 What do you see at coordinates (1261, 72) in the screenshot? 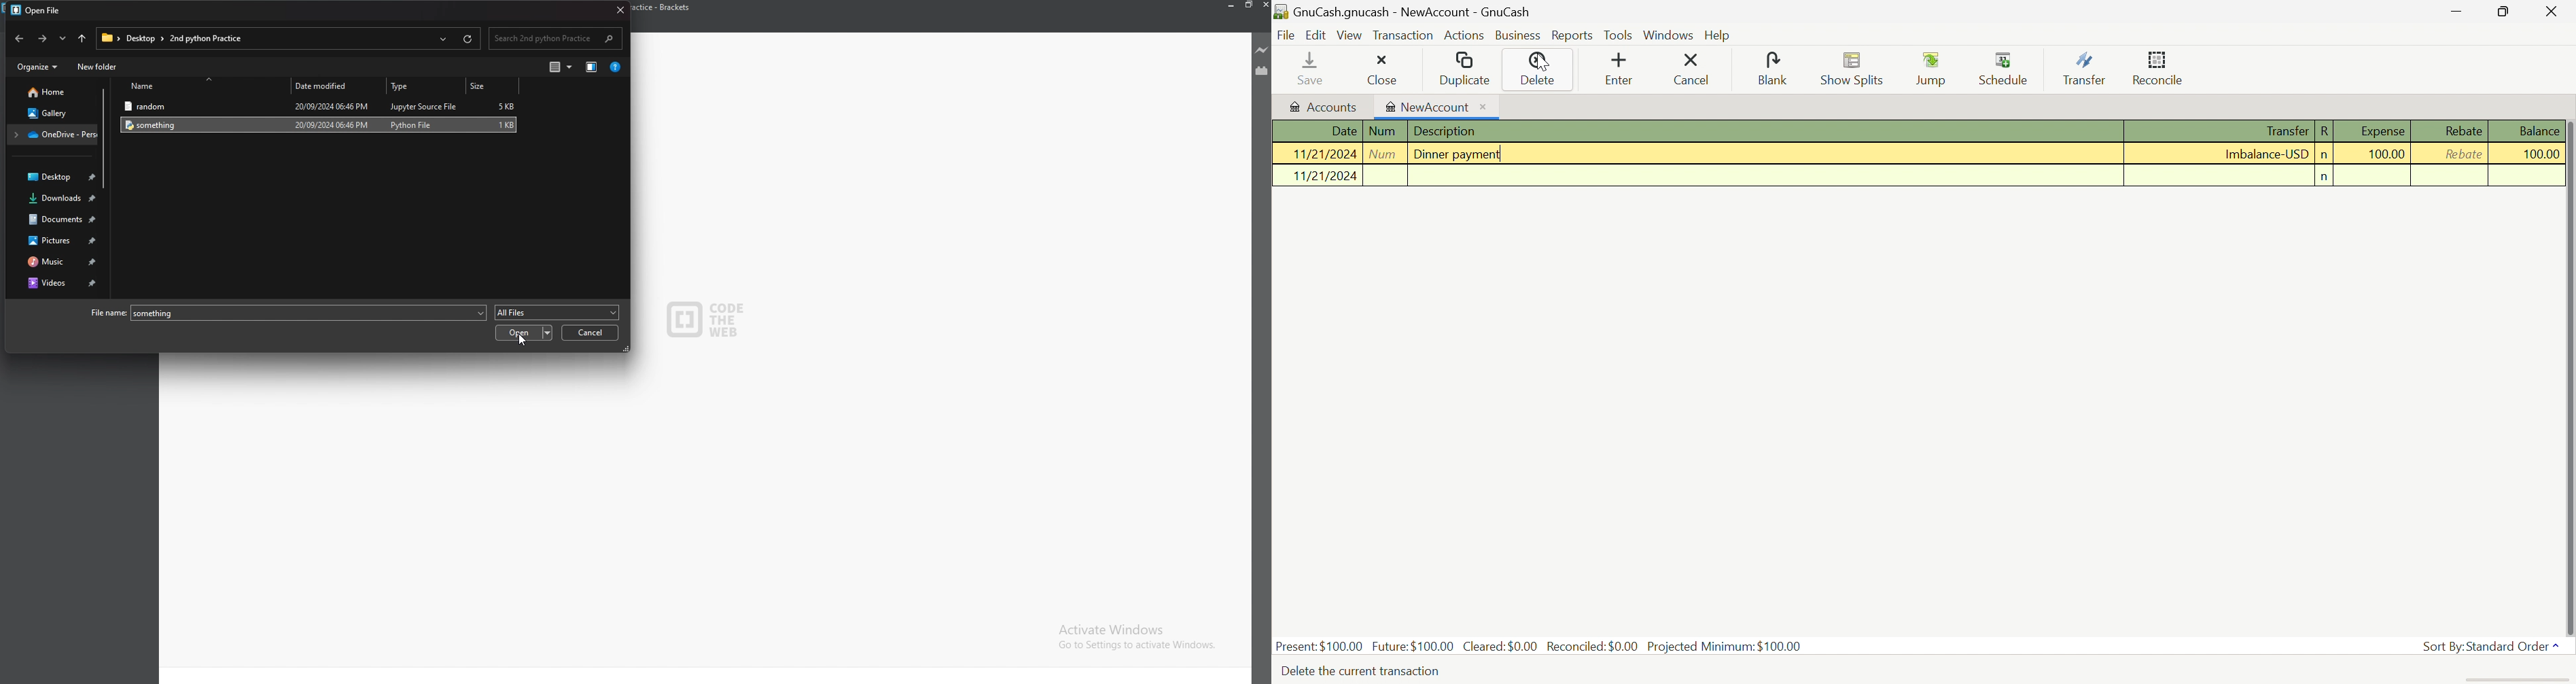
I see `extension viewer` at bounding box center [1261, 72].